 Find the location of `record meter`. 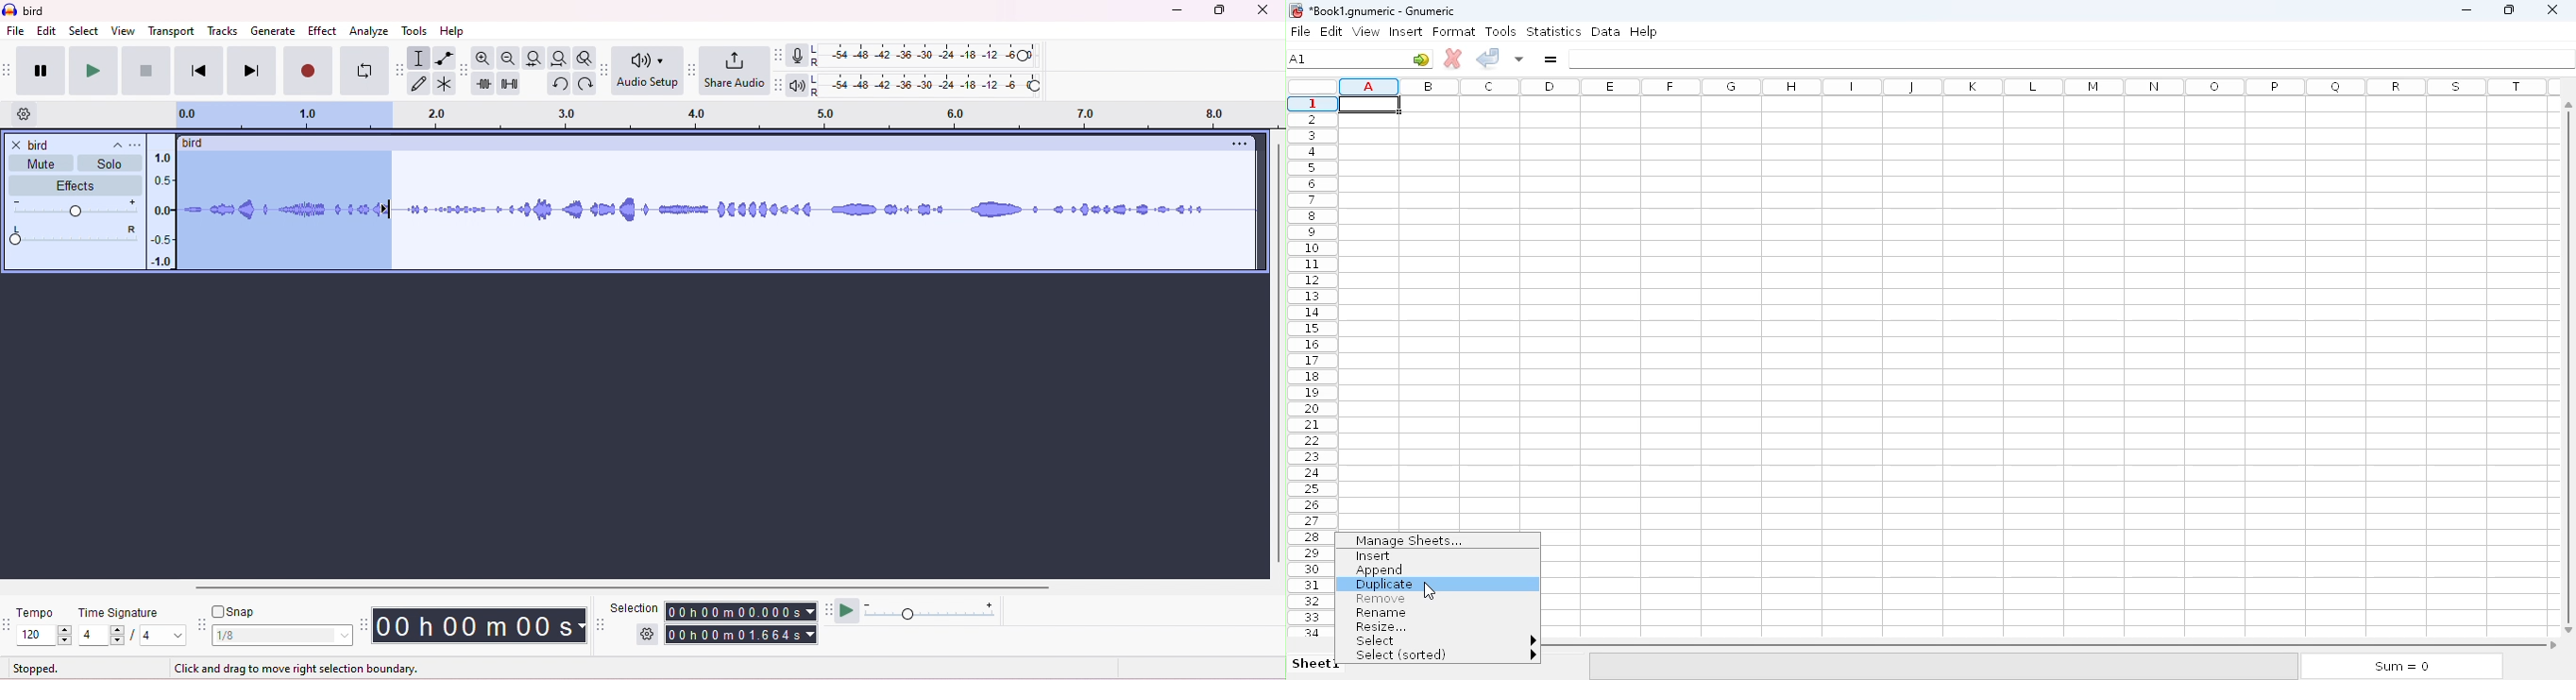

record meter is located at coordinates (805, 56).